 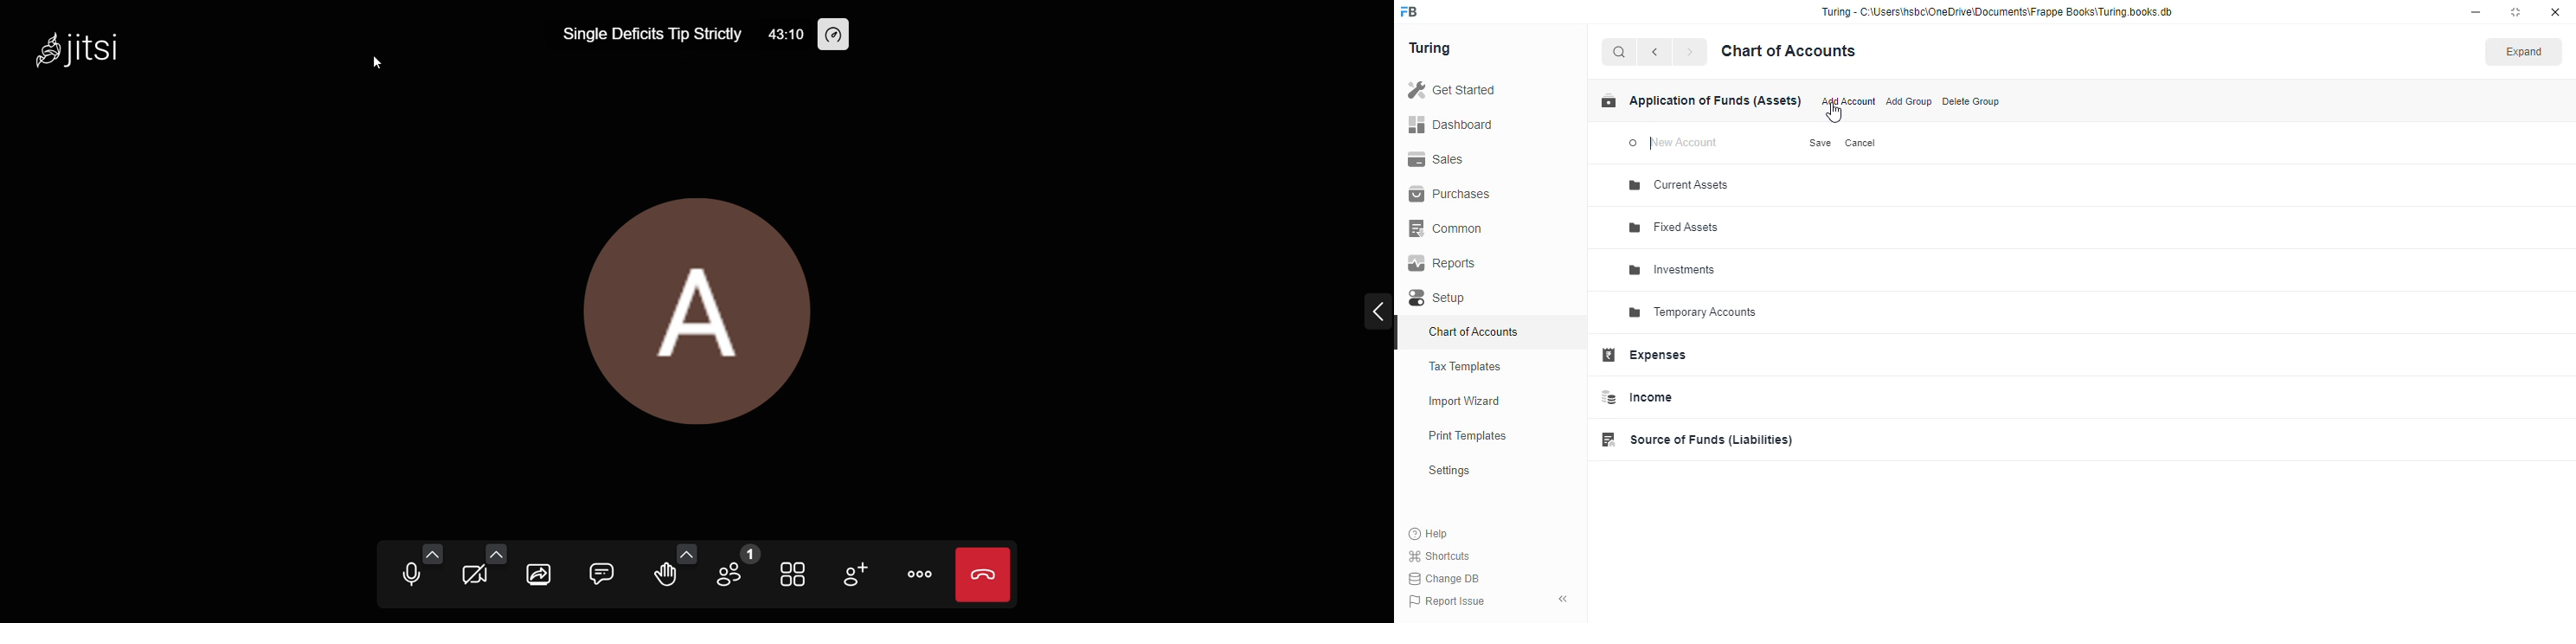 I want to click on save, so click(x=1821, y=143).